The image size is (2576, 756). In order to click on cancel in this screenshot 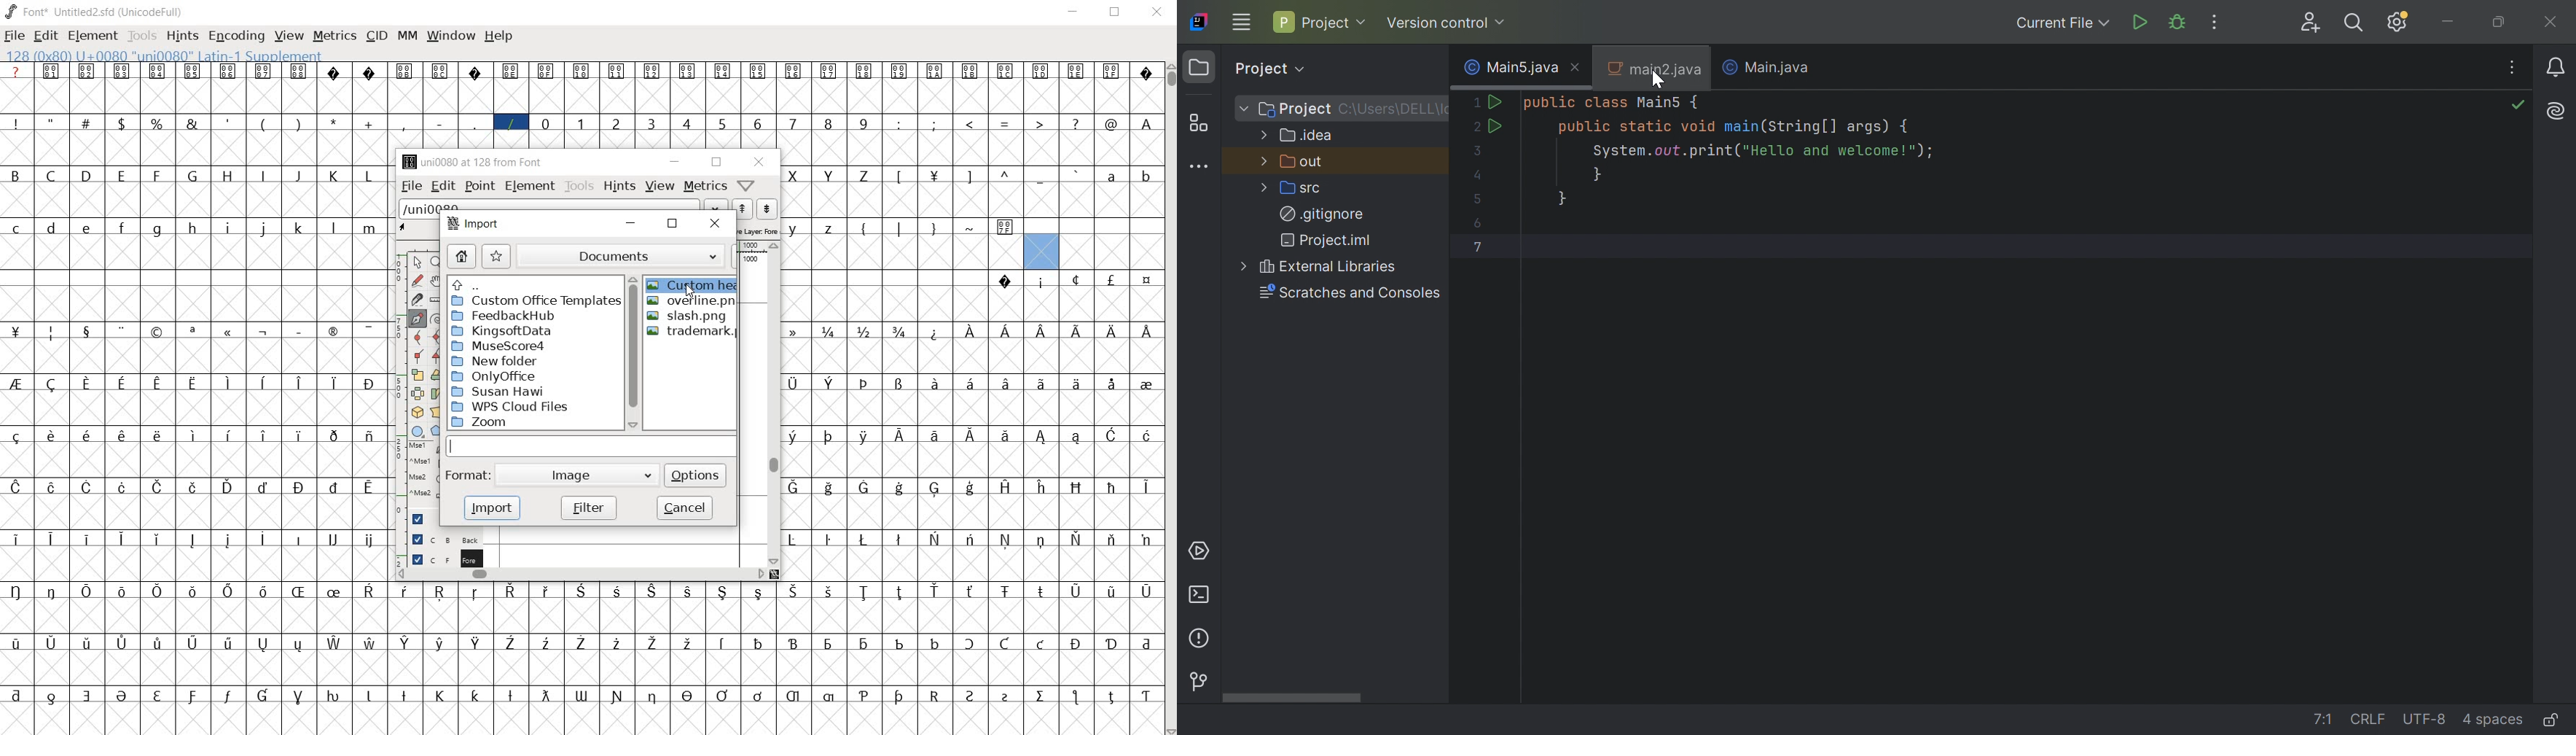, I will do `click(685, 507)`.